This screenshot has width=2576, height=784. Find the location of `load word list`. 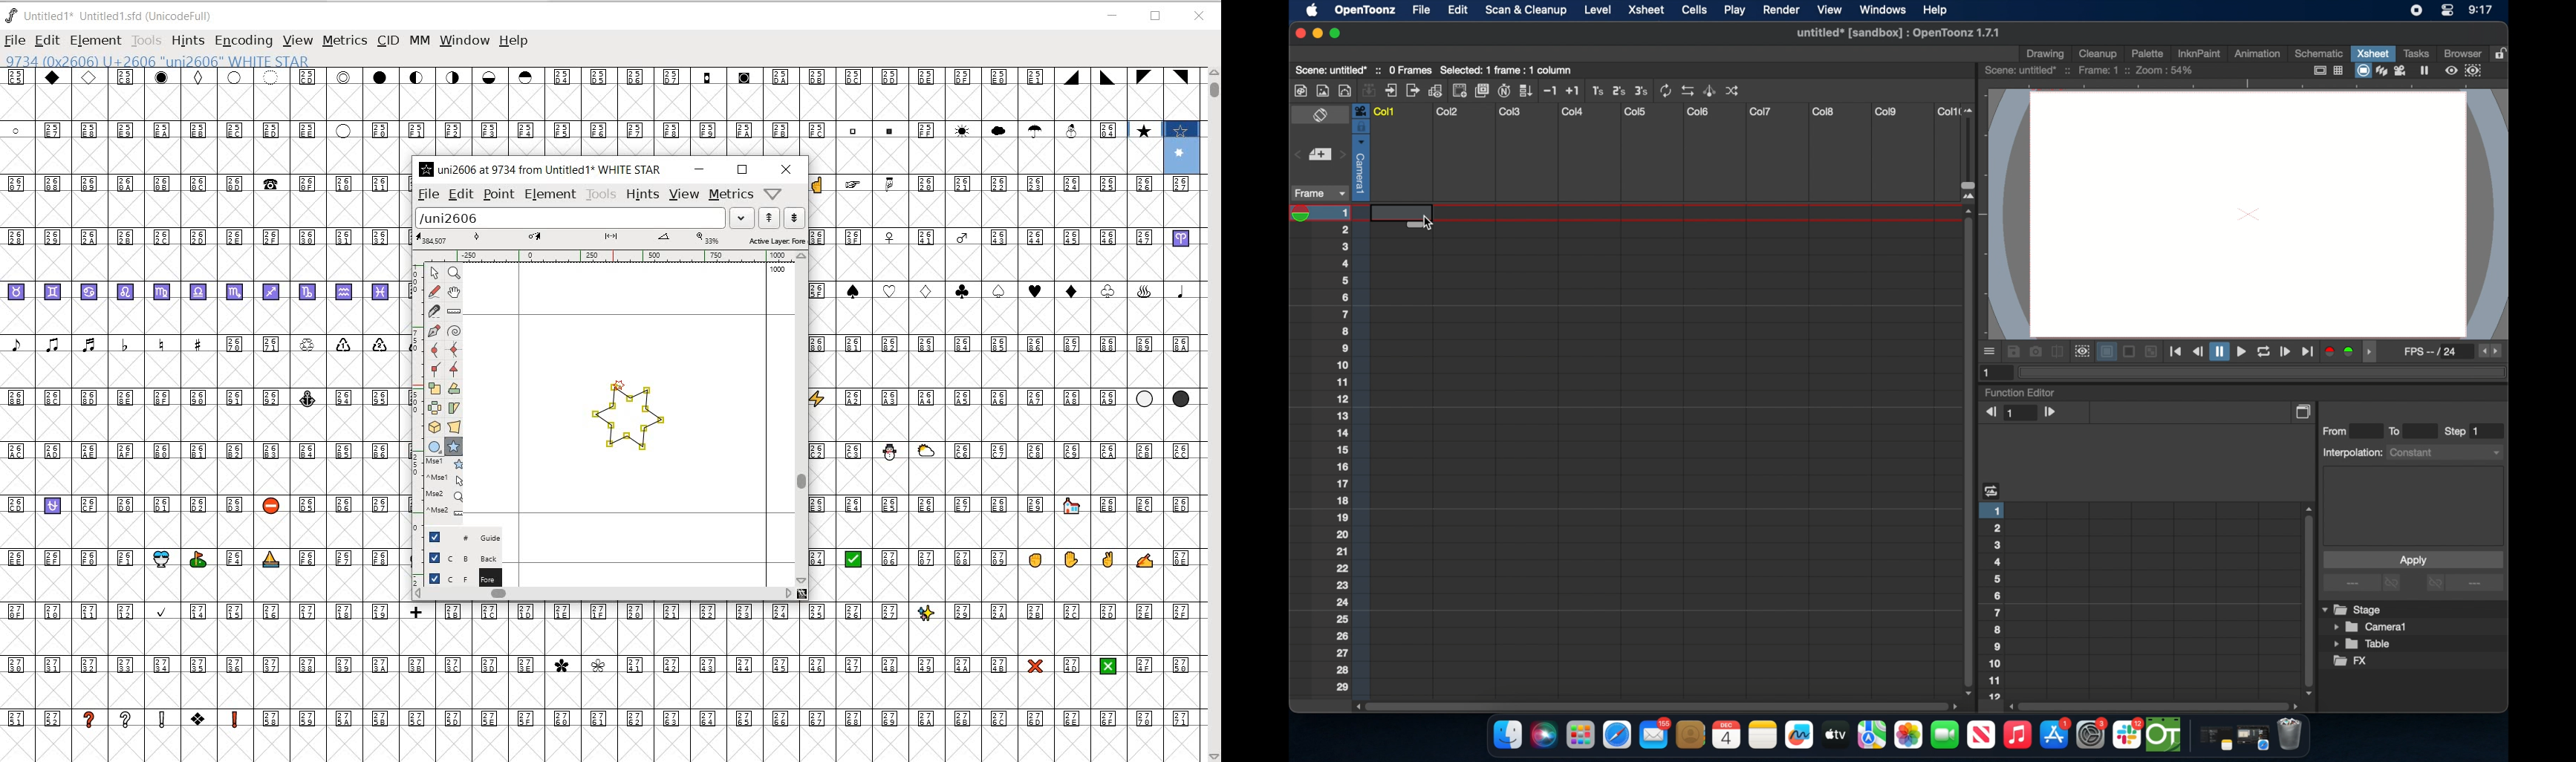

load word list is located at coordinates (582, 217).